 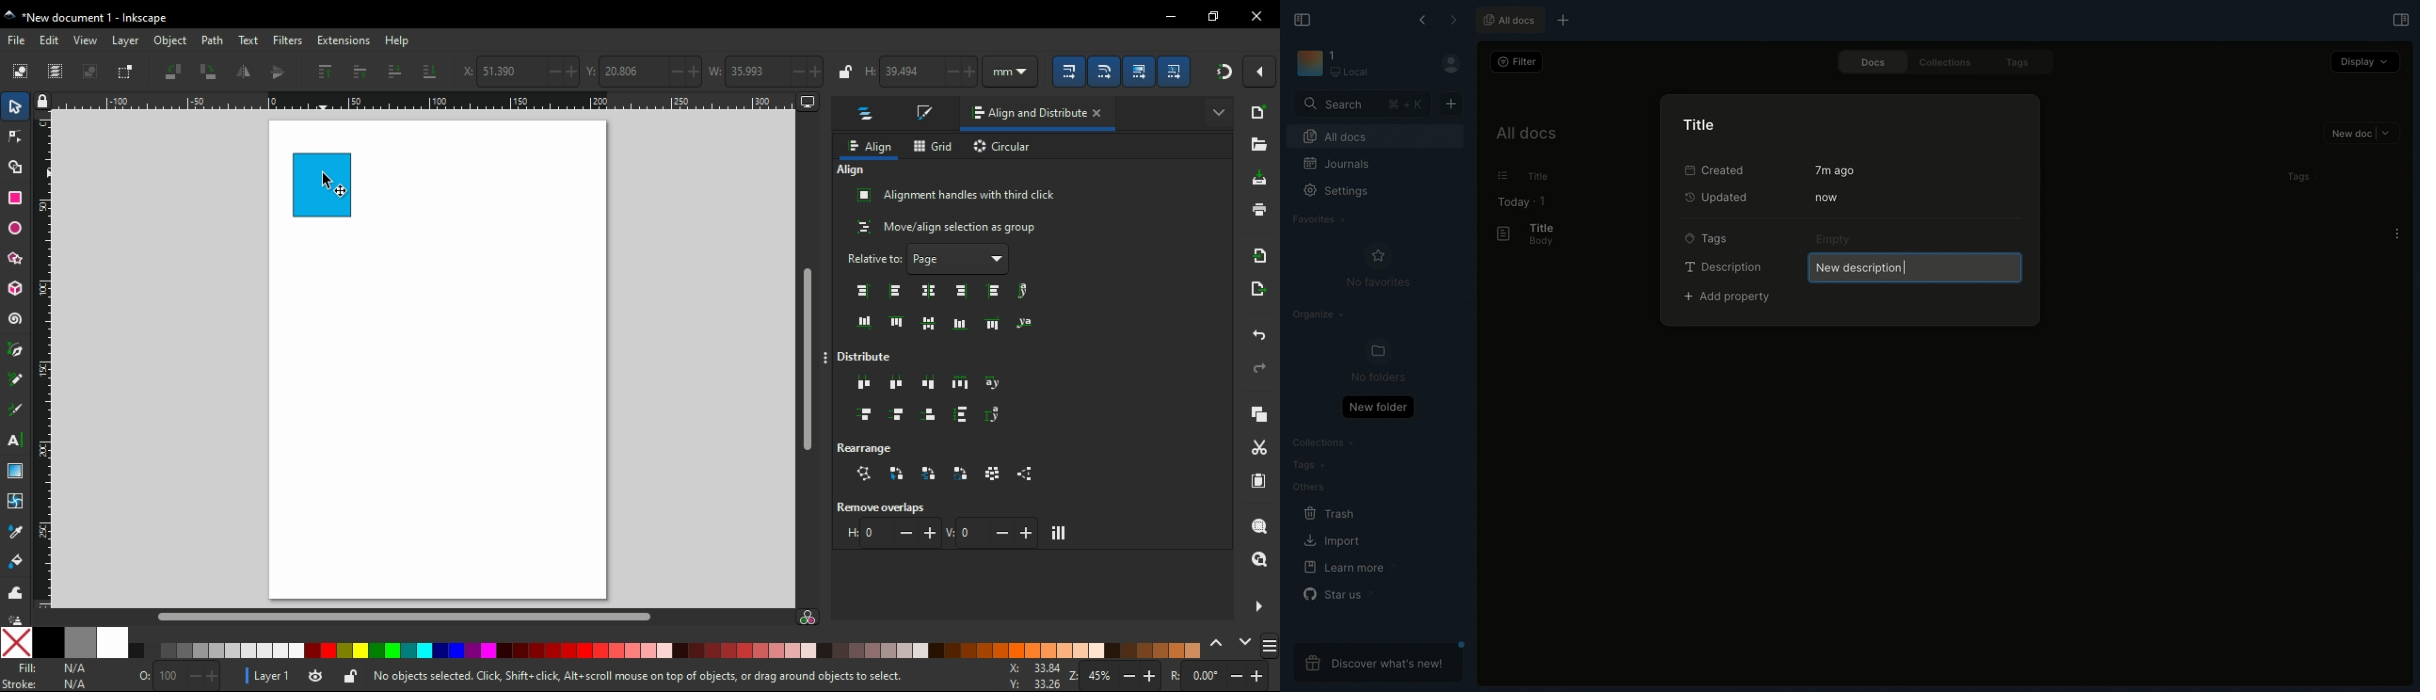 I want to click on gradient tool, so click(x=18, y=471).